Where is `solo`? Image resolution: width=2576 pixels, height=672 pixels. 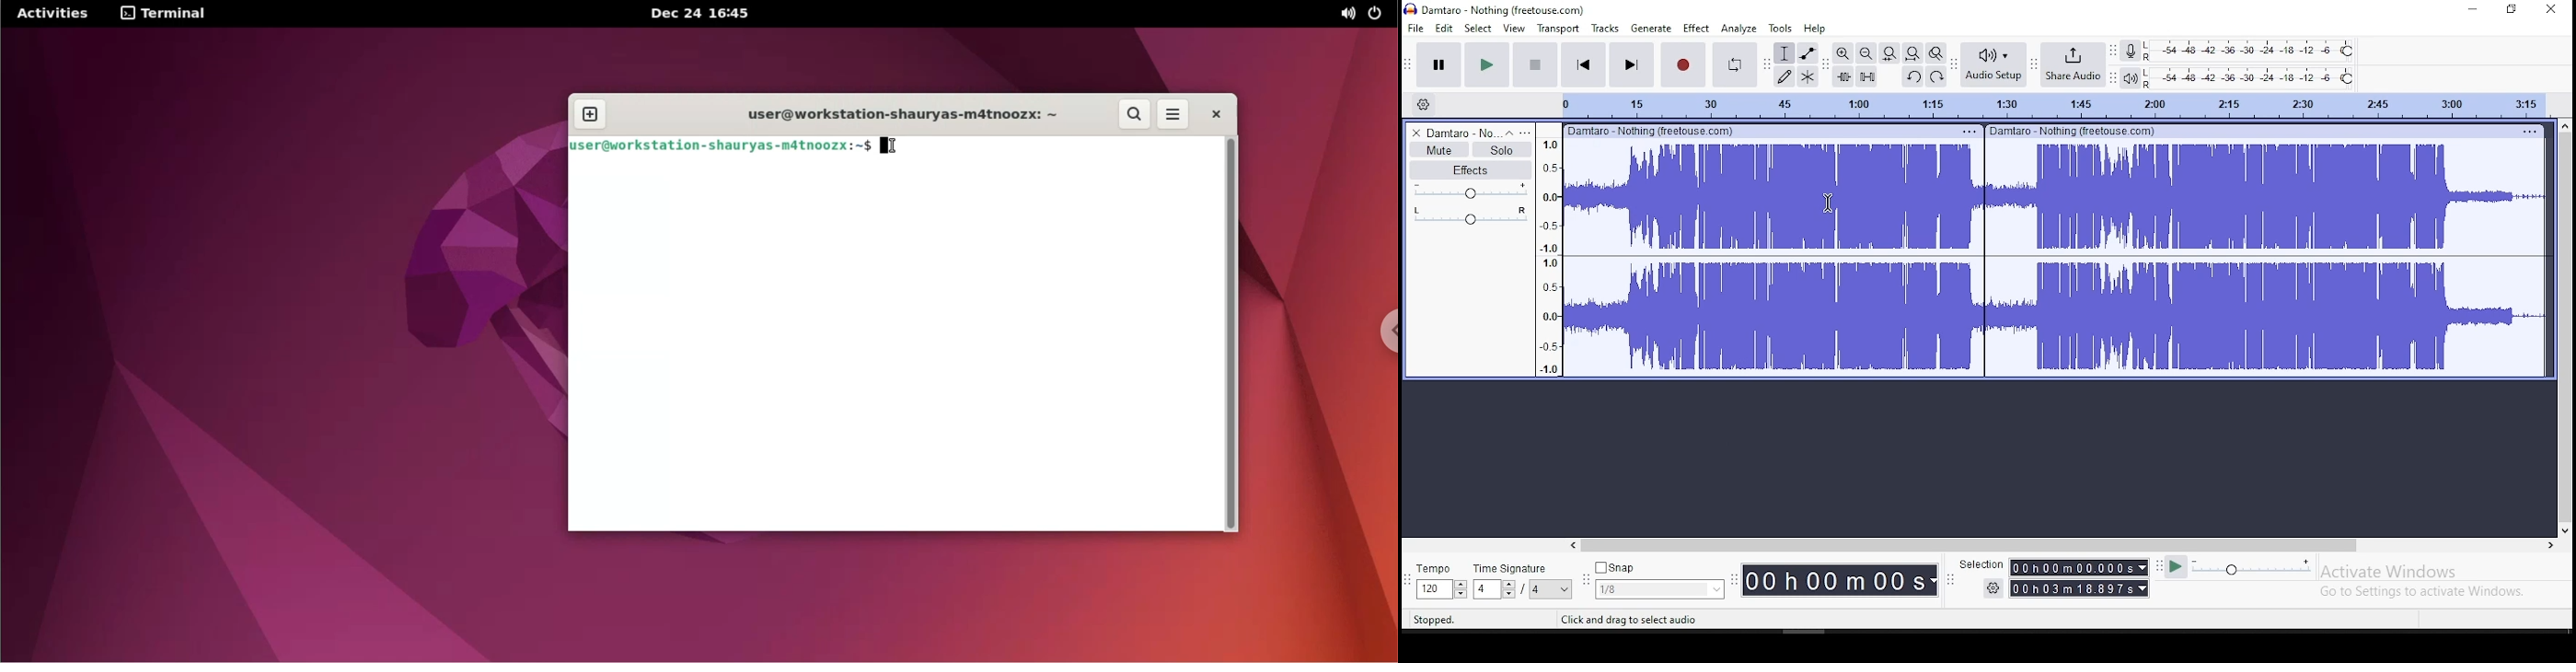
solo is located at coordinates (1501, 149).